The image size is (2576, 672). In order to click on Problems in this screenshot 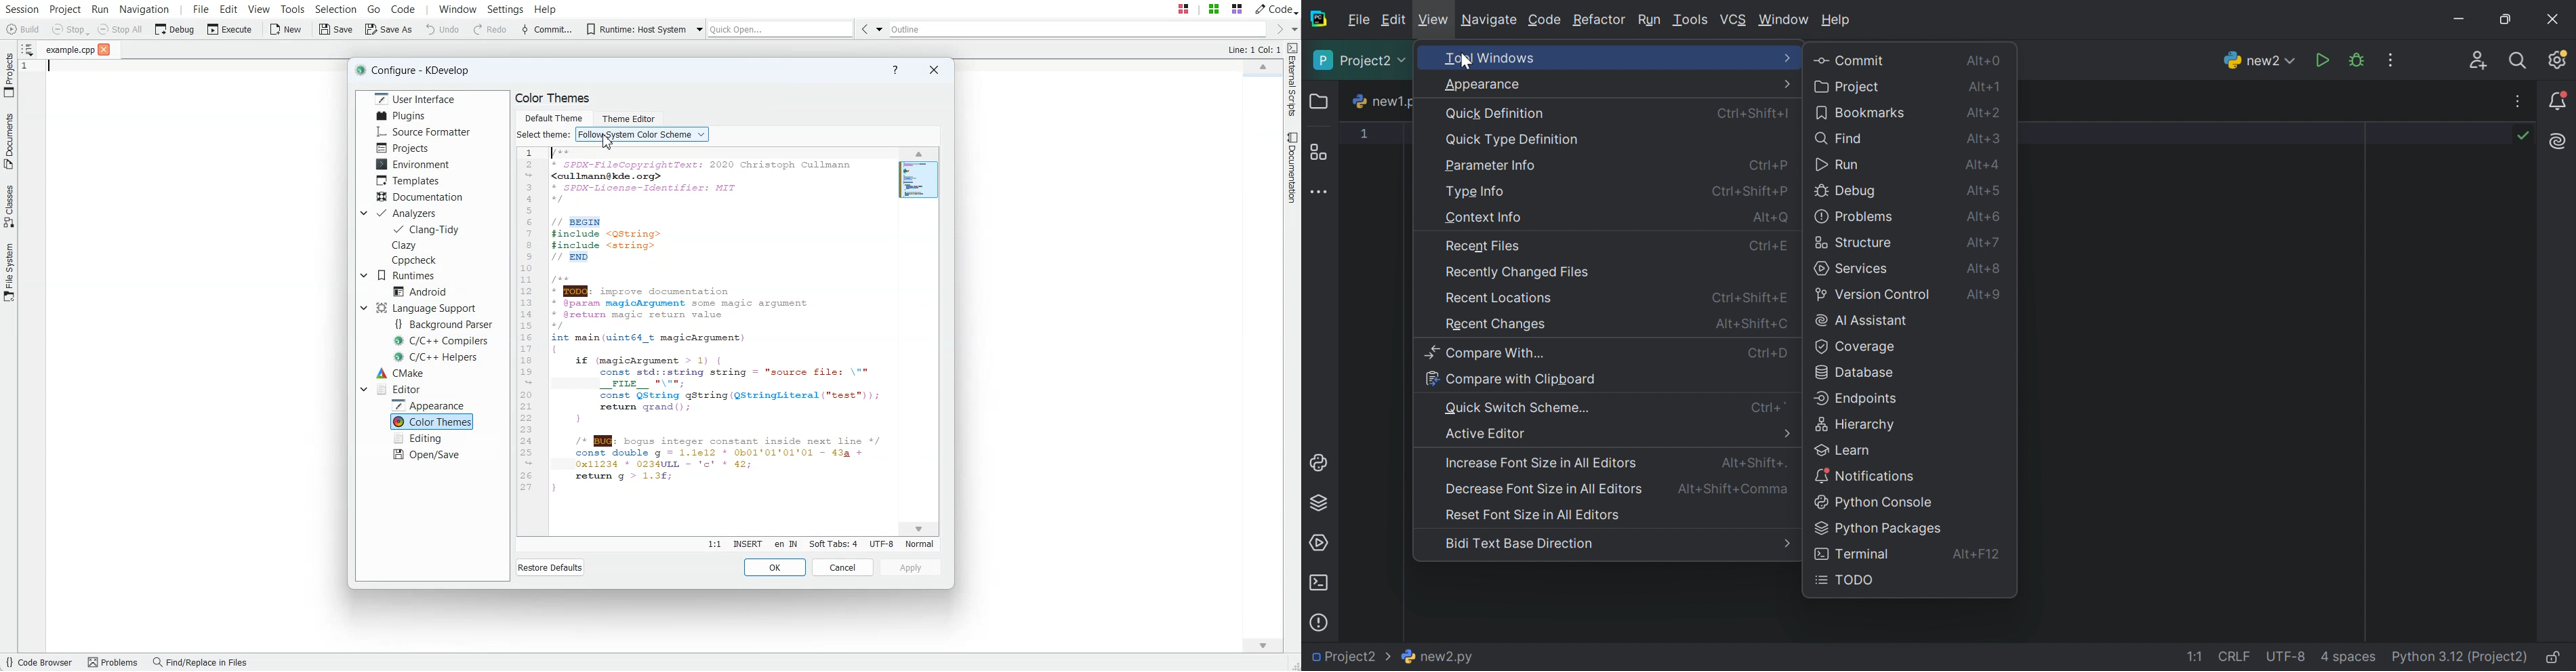, I will do `click(115, 663)`.